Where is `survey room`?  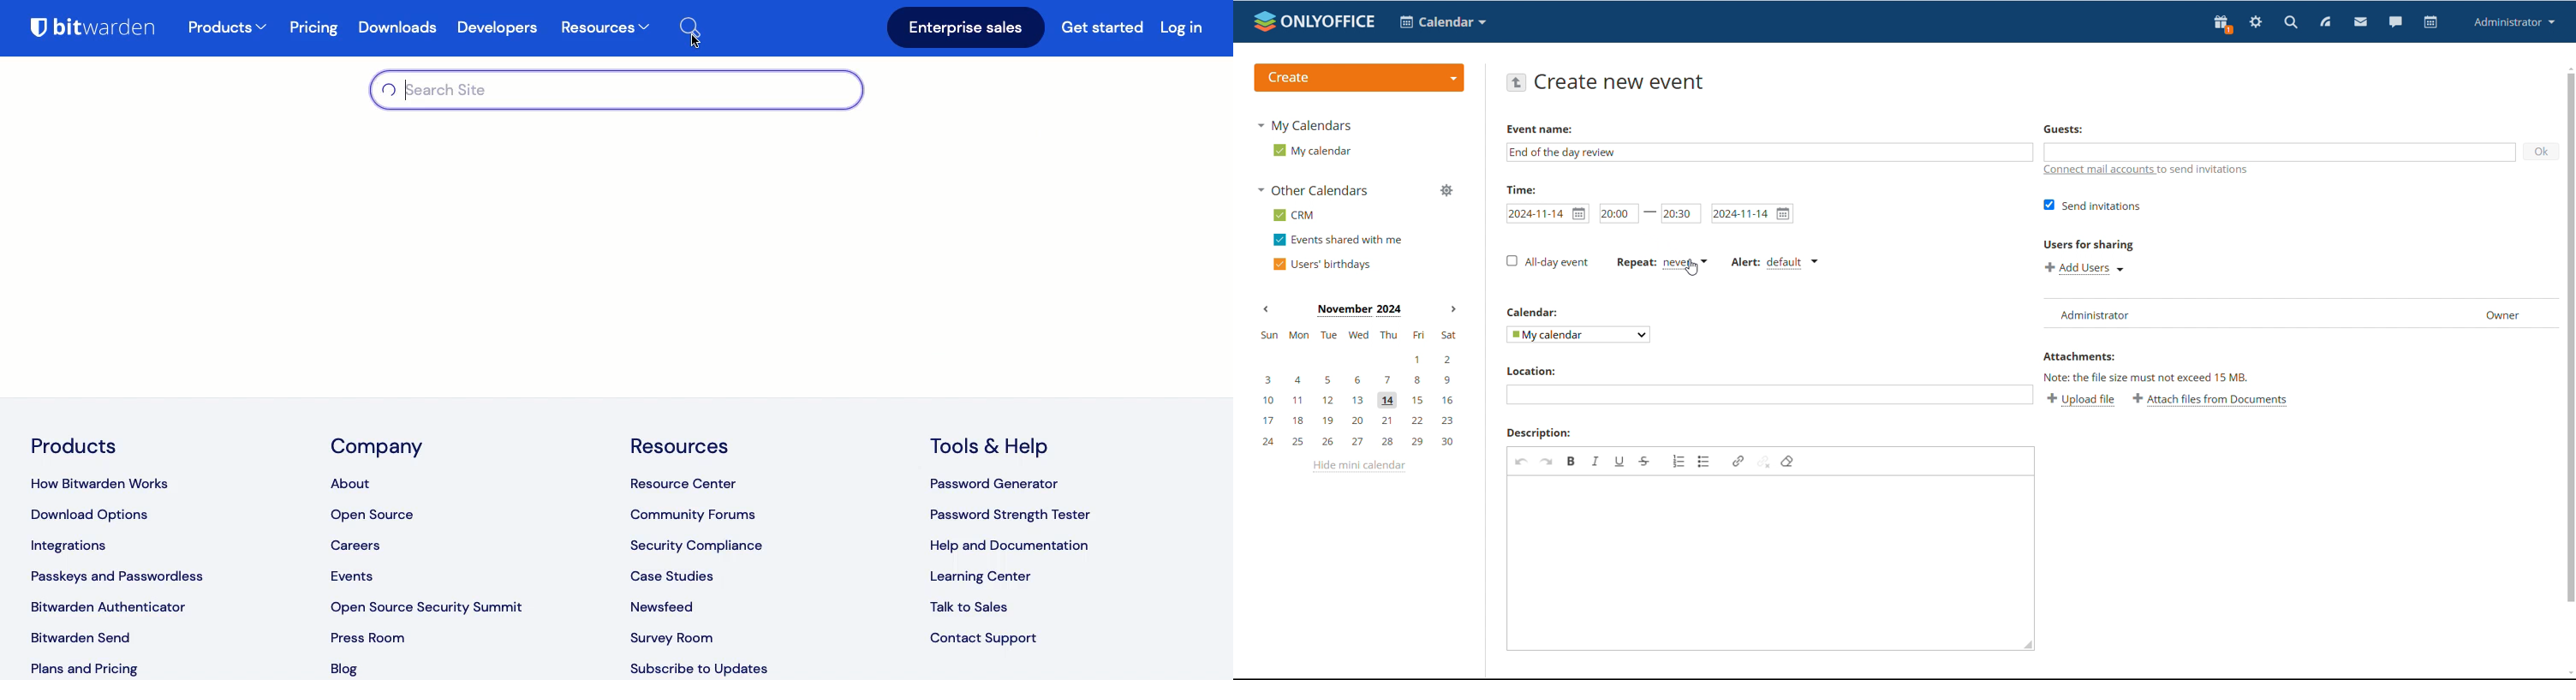 survey room is located at coordinates (671, 635).